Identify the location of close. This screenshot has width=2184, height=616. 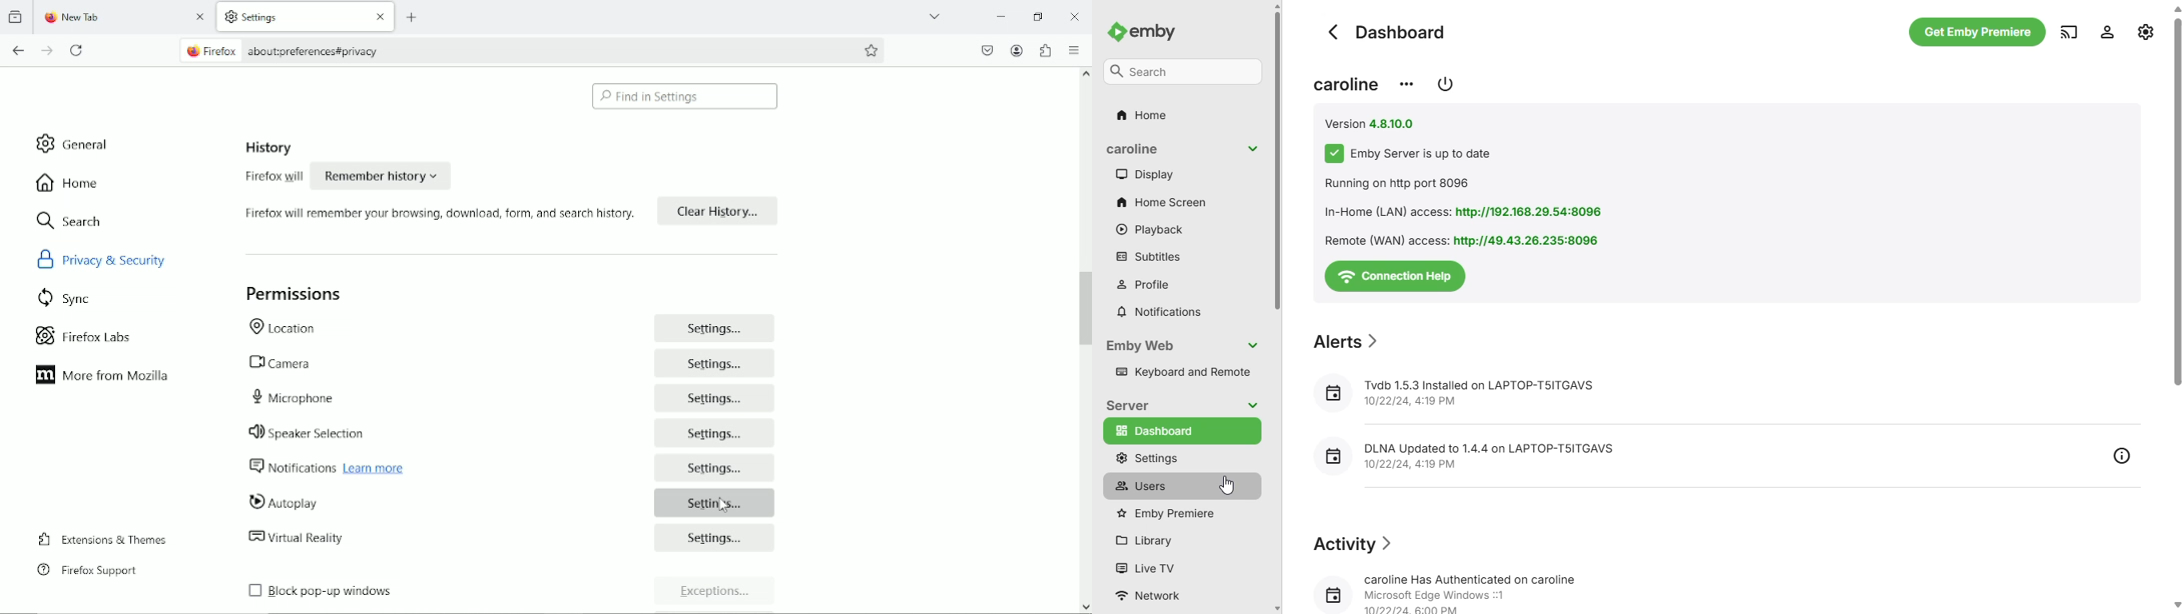
(378, 18).